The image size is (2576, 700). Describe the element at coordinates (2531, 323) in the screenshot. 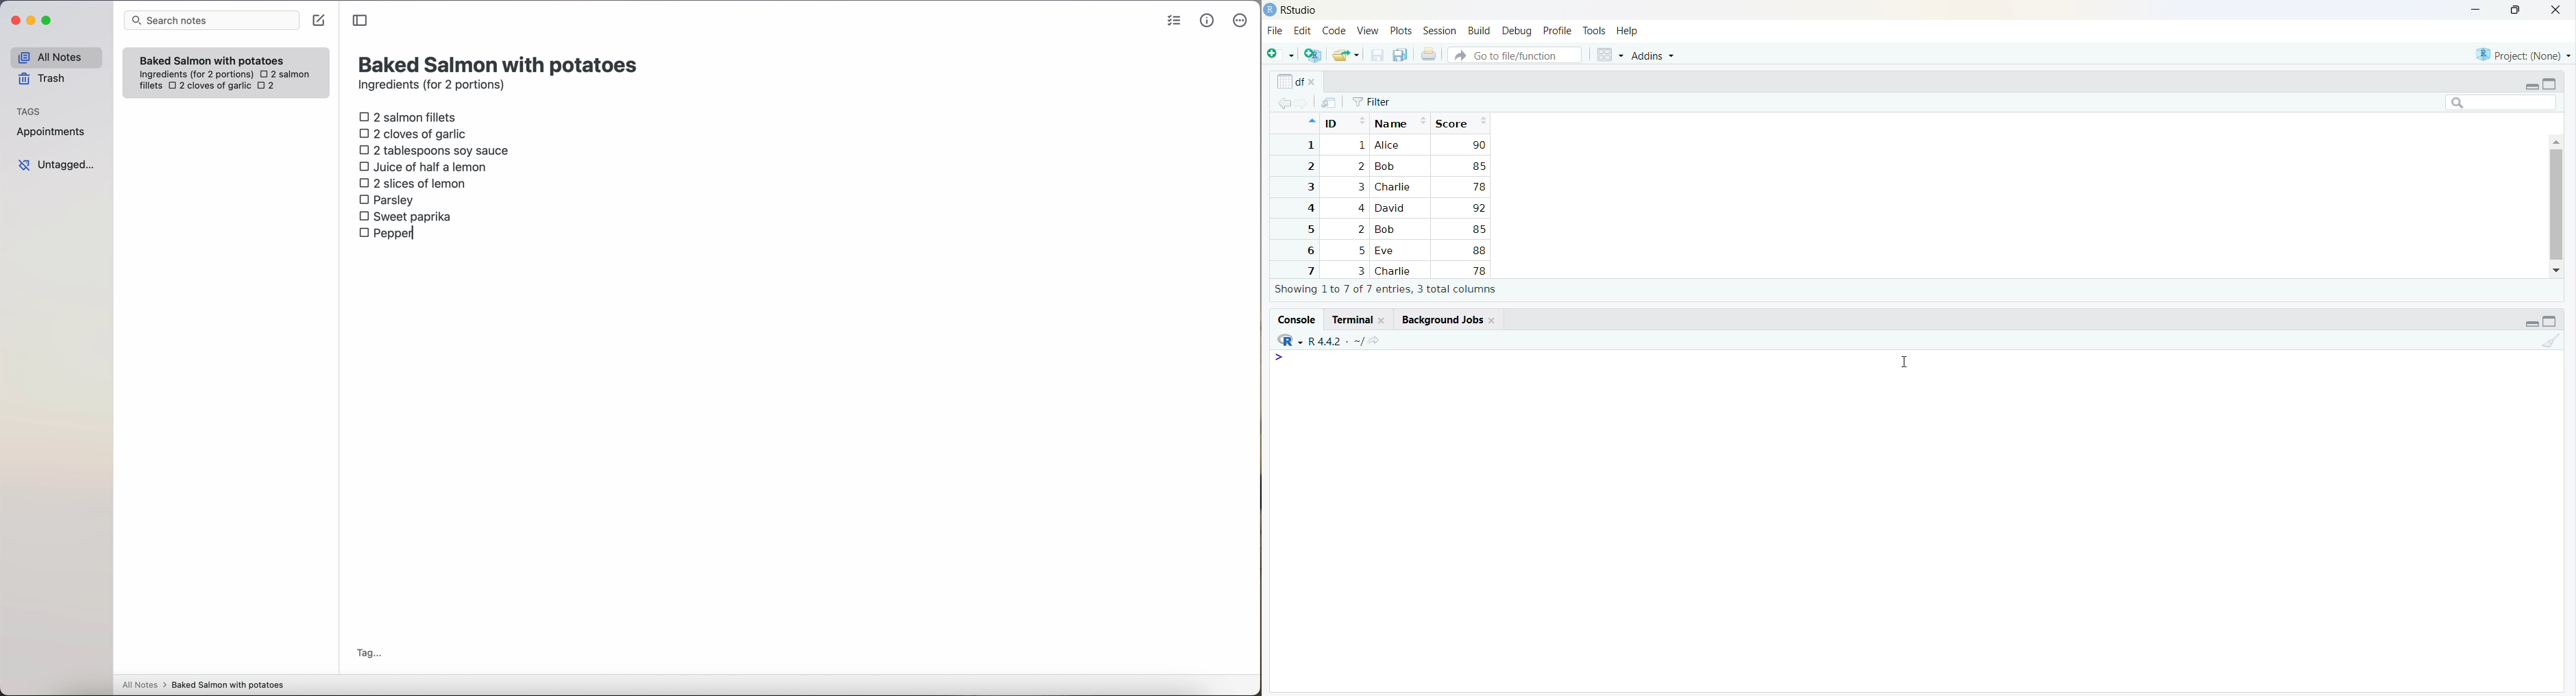

I see `minimize` at that location.